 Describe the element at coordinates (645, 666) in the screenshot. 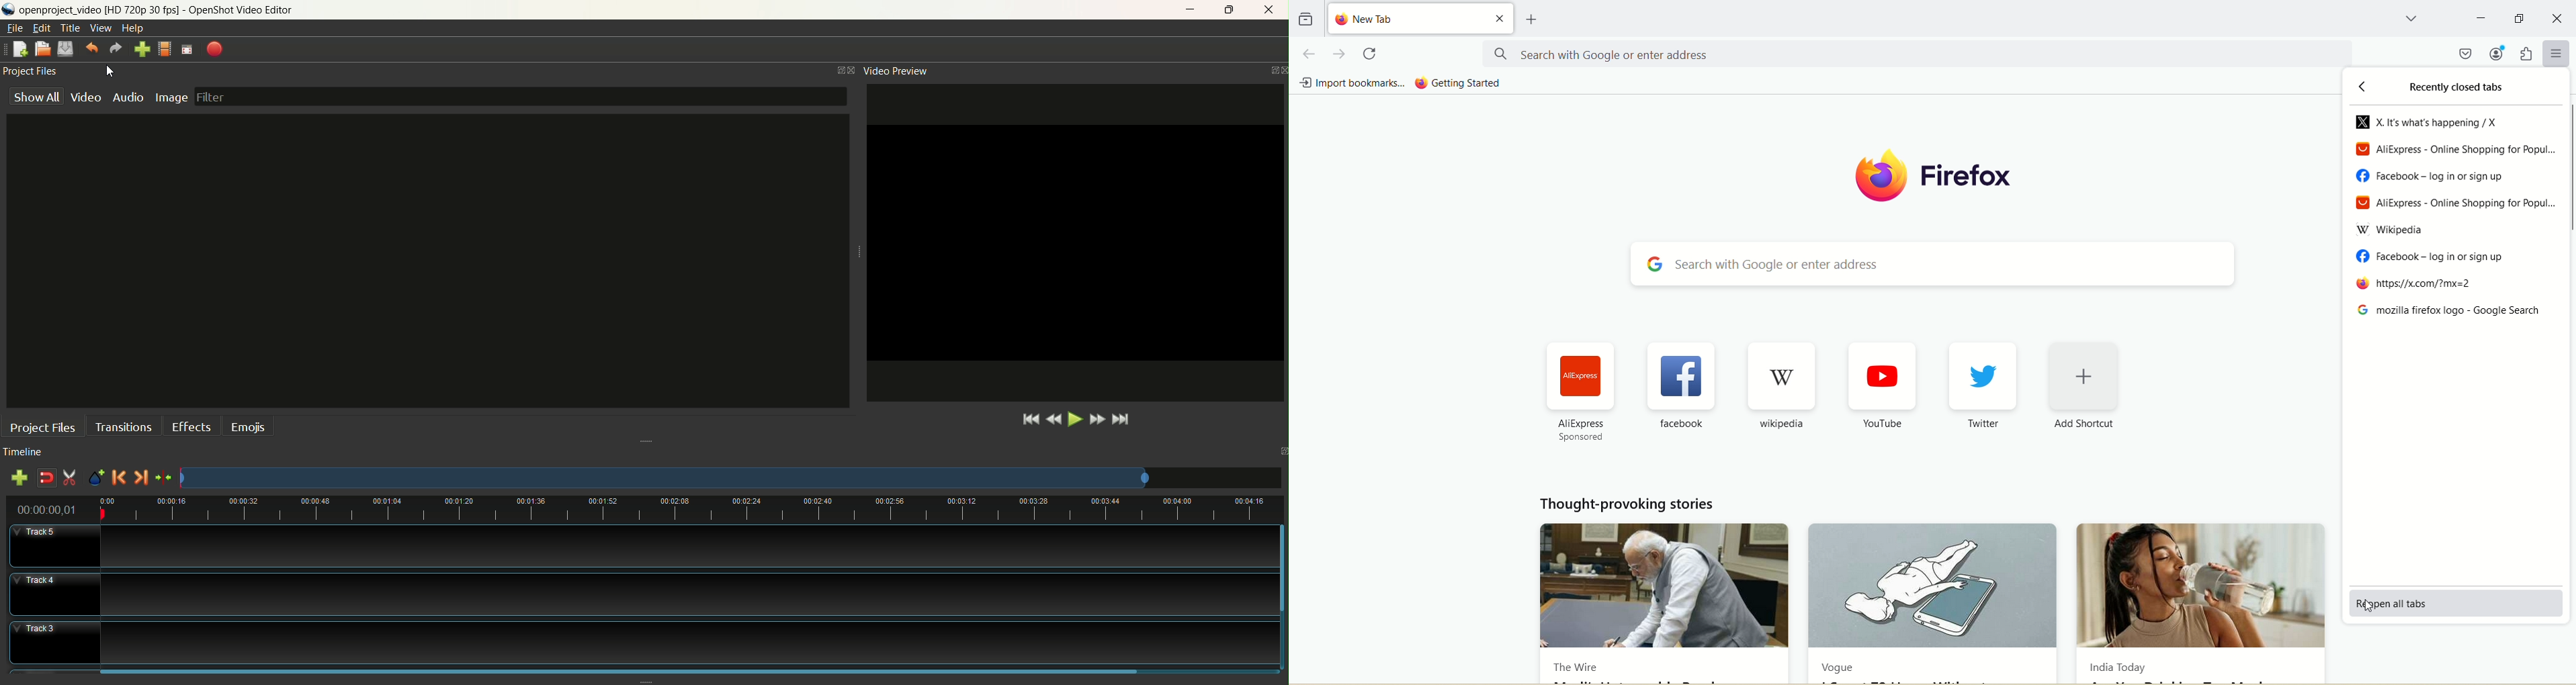

I see `track2` at that location.